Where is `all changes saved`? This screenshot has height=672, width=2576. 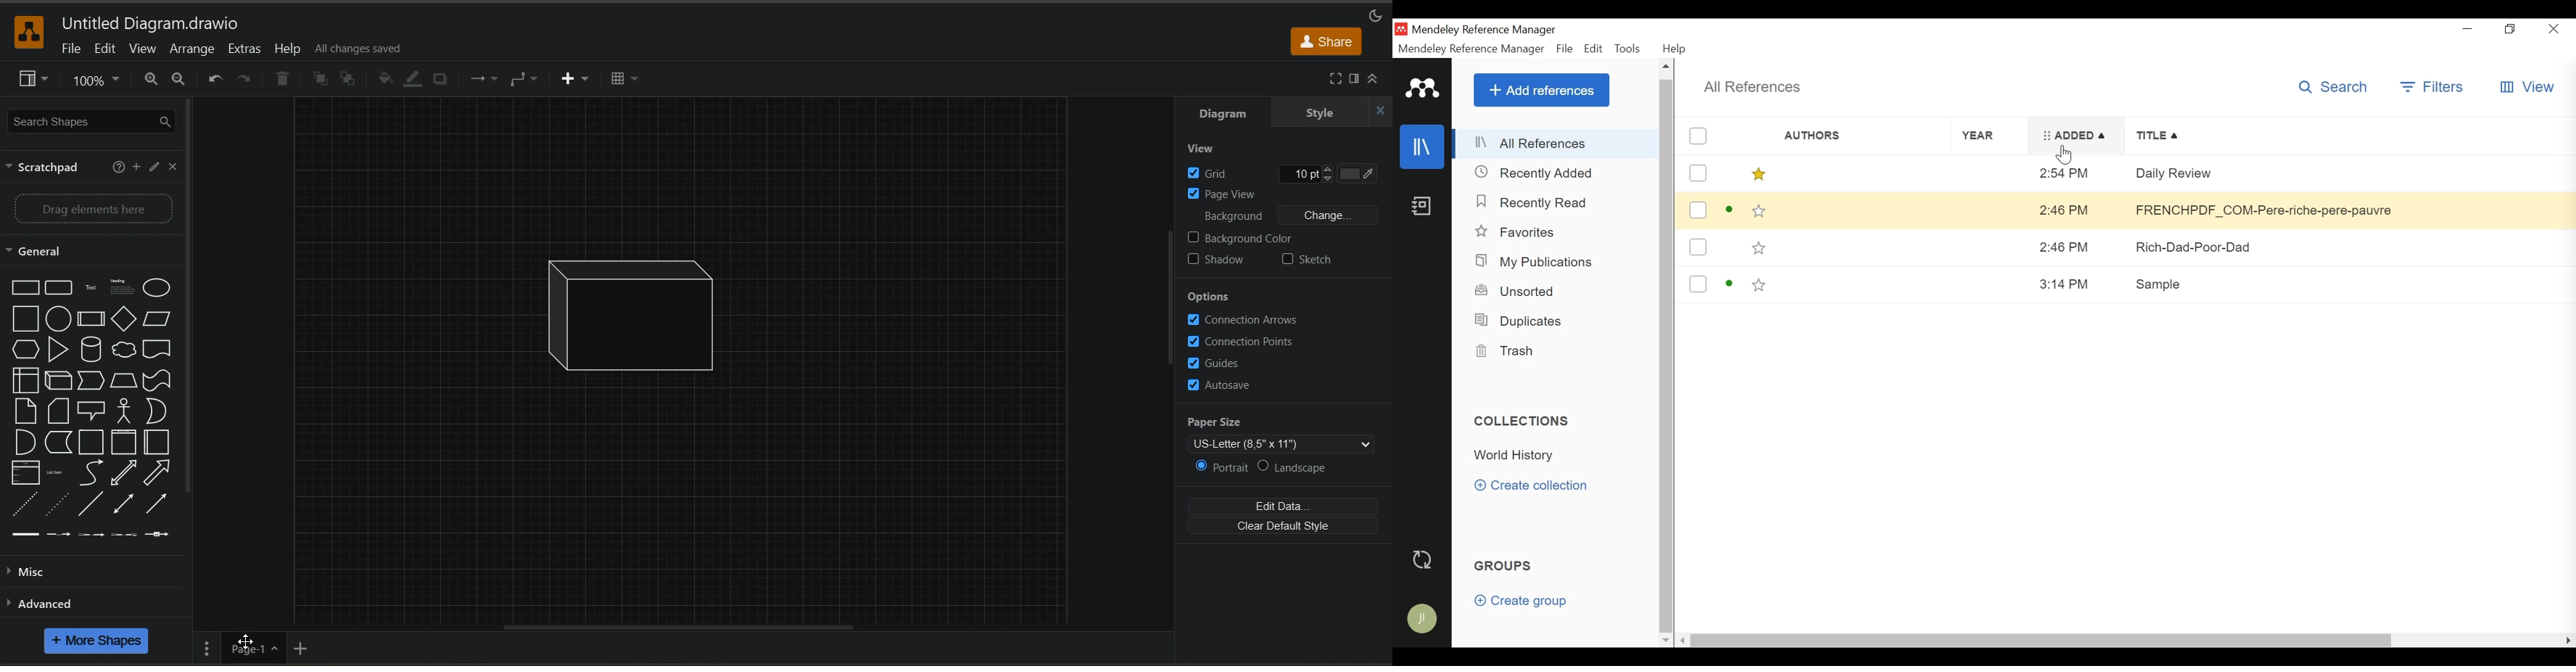 all changes saved is located at coordinates (360, 47).